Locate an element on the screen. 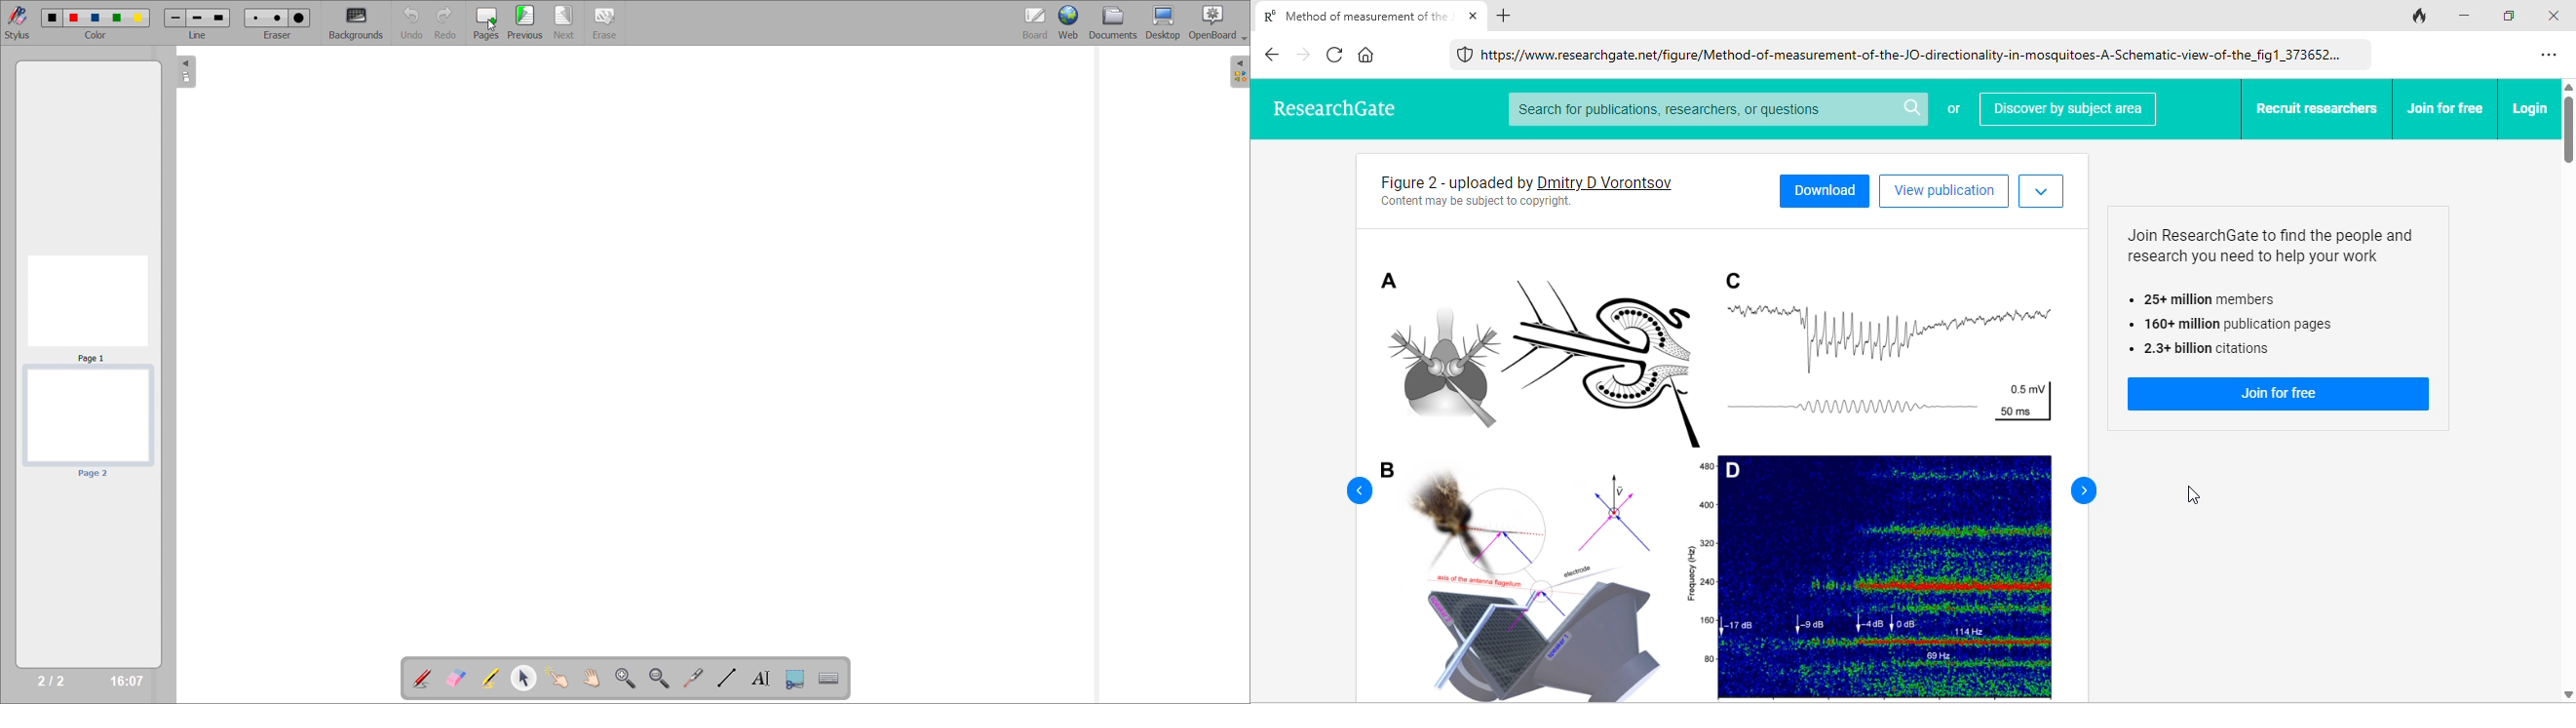 This screenshot has height=728, width=2576. virtual laser pointer is located at coordinates (692, 677).